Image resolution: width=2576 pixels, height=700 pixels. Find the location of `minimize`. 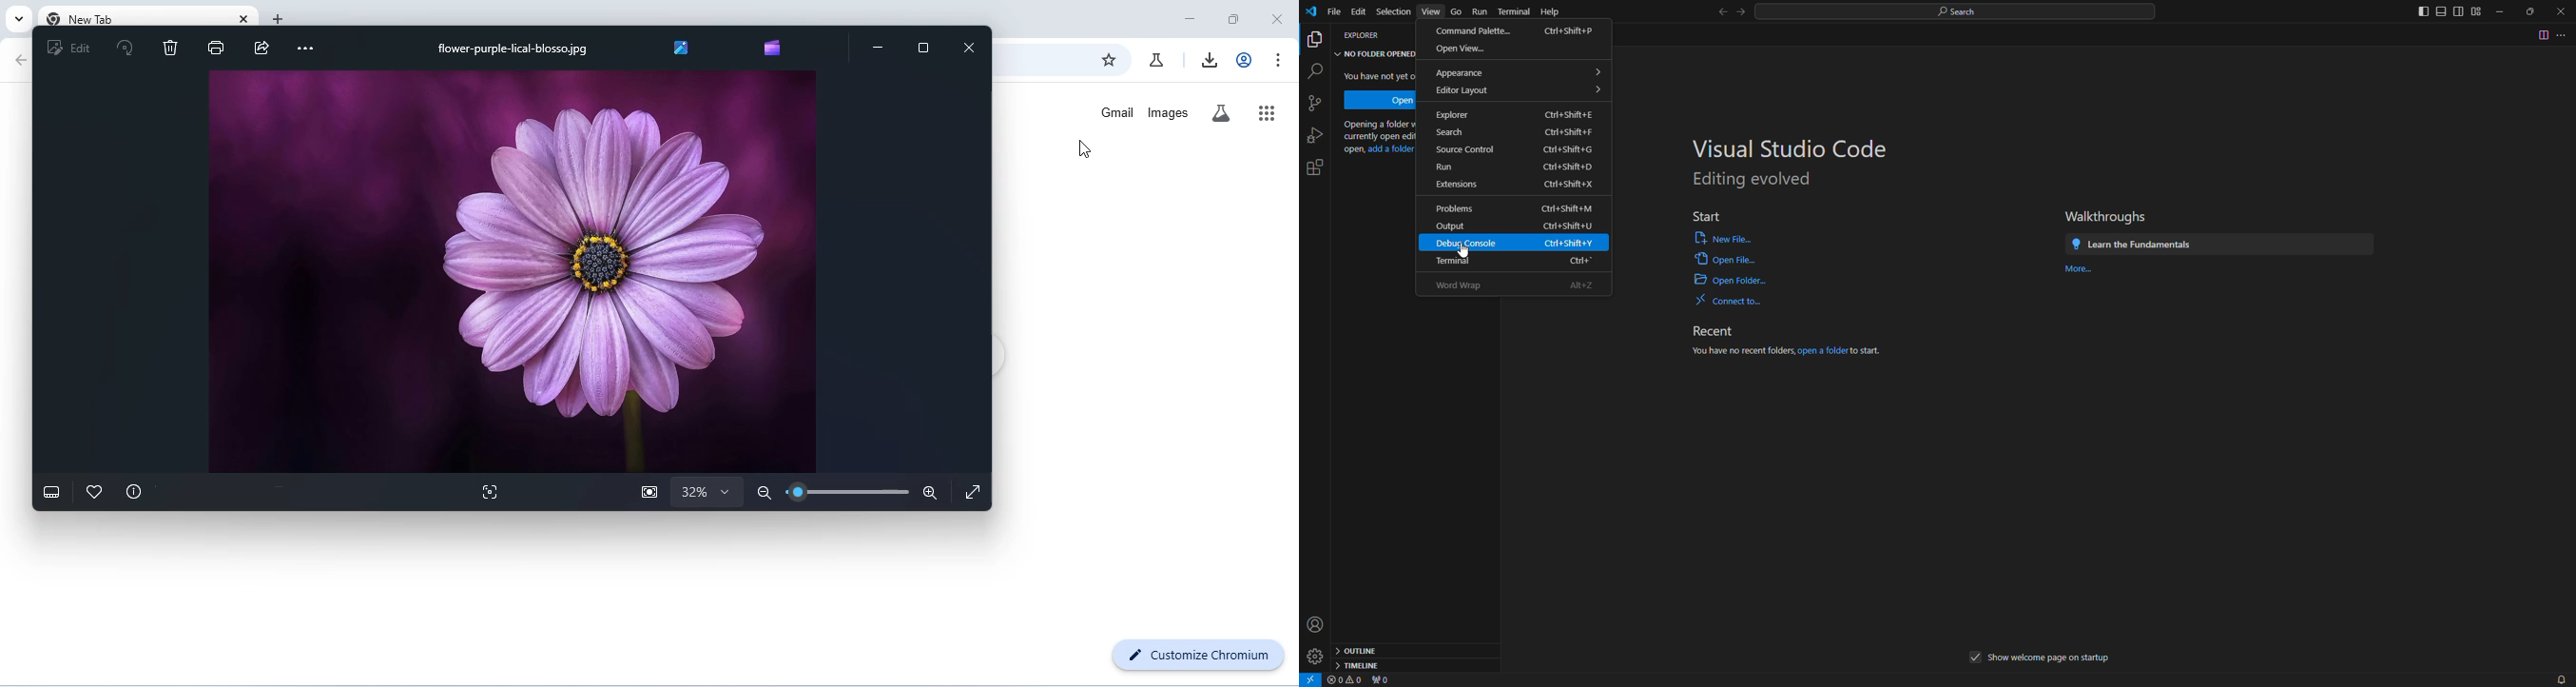

minimize is located at coordinates (879, 48).